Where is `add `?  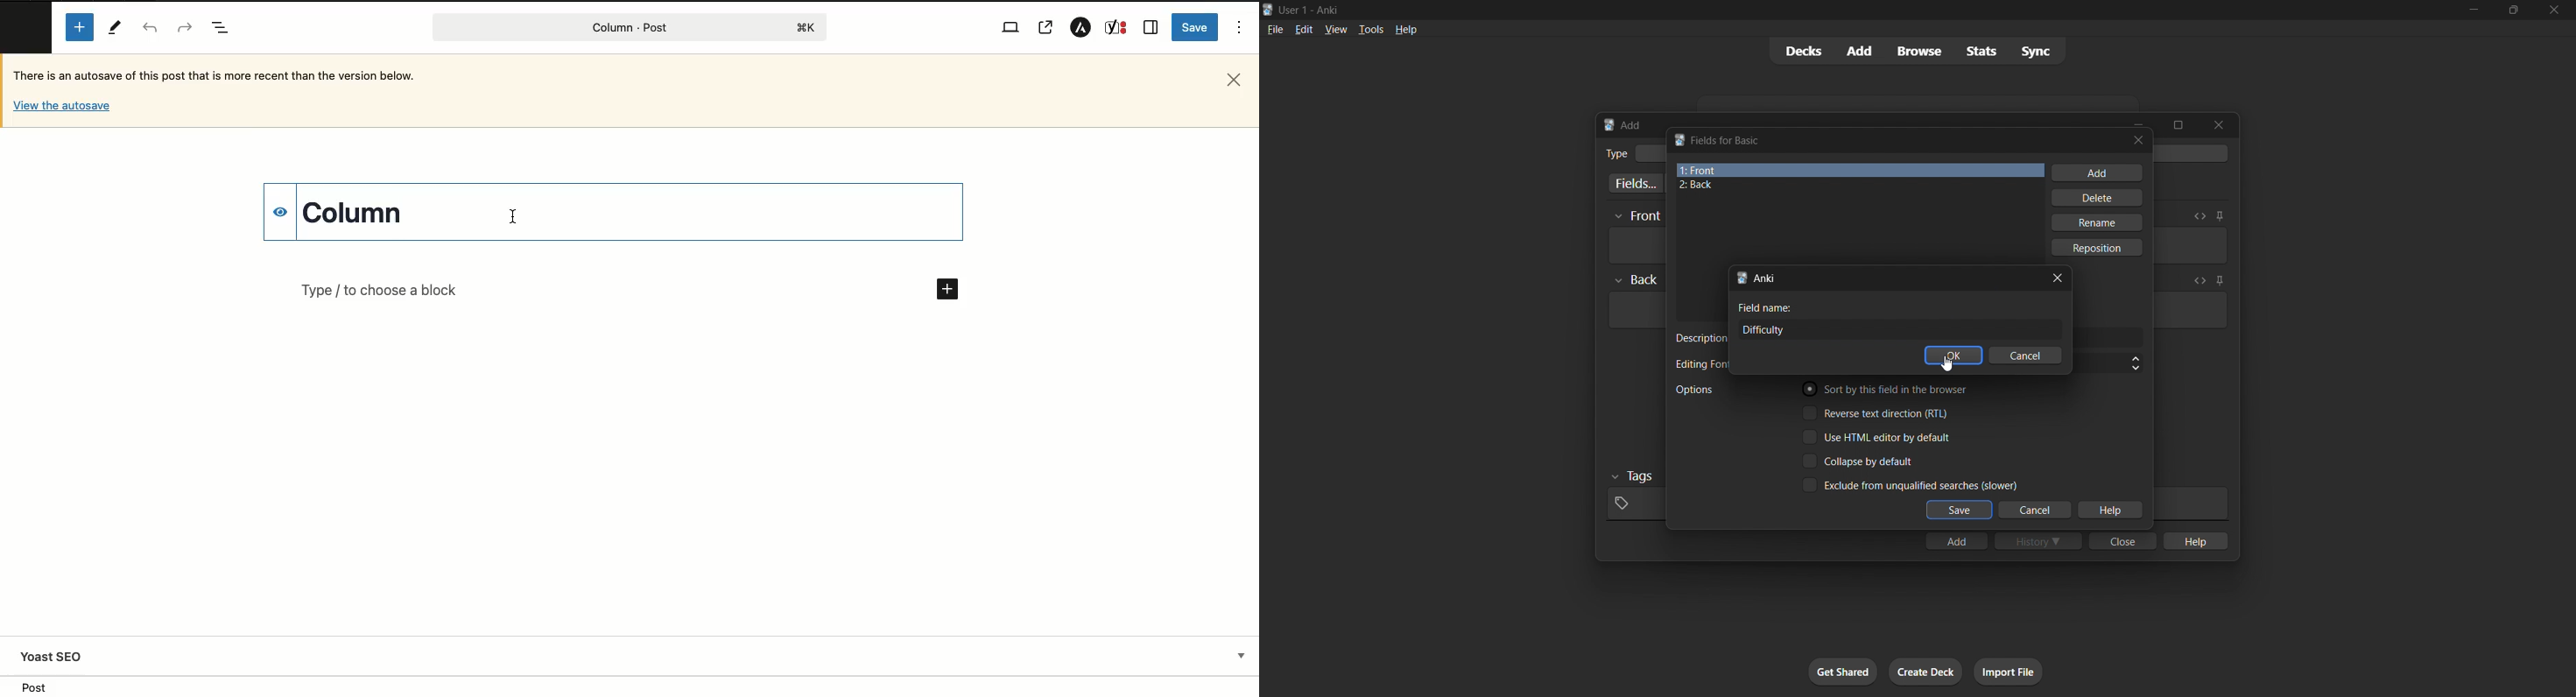 add  is located at coordinates (2097, 173).